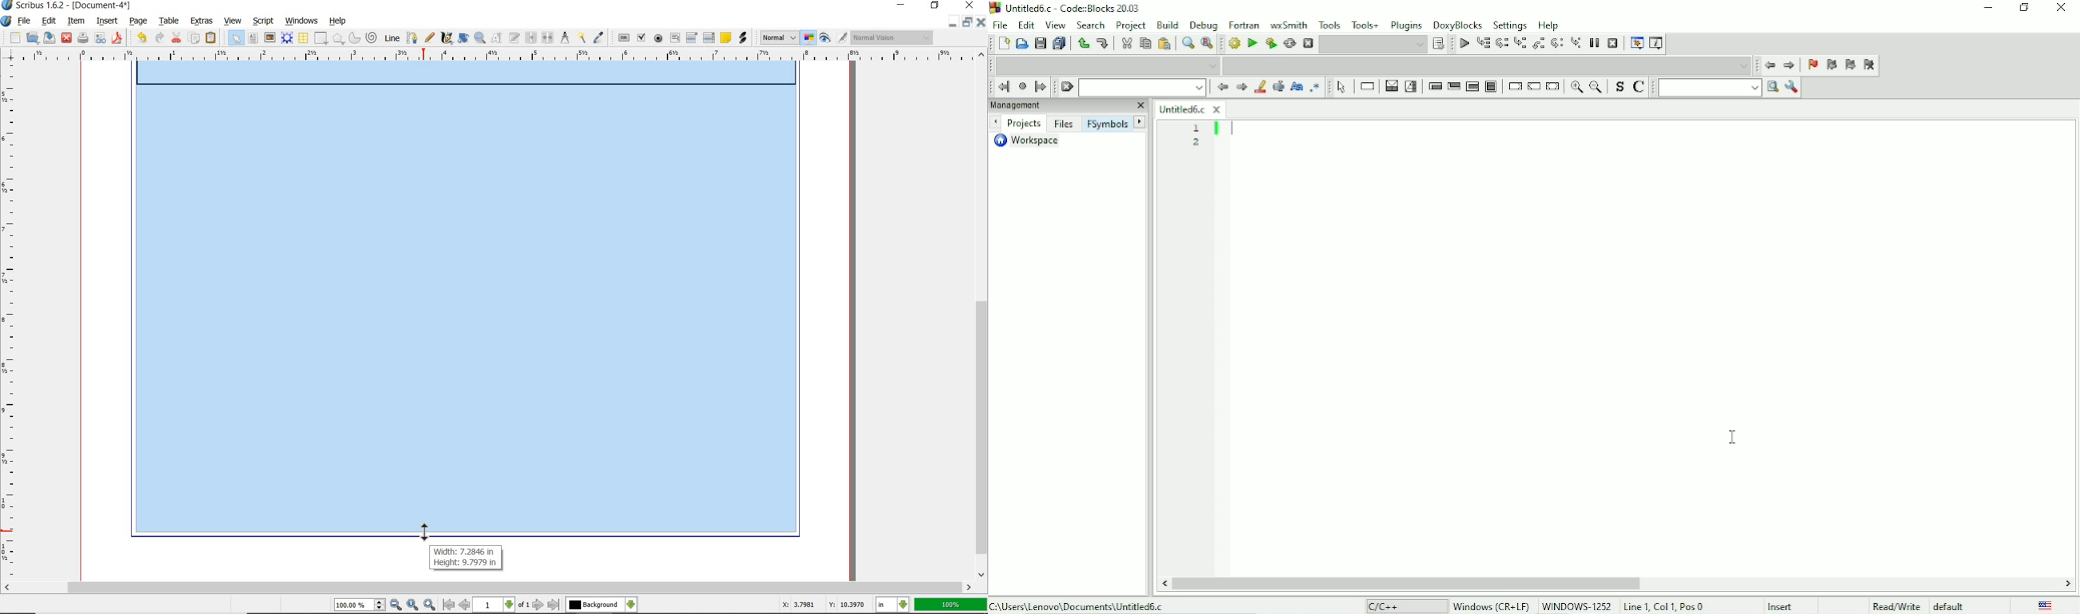 The width and height of the screenshot is (2100, 616). Describe the element at coordinates (446, 38) in the screenshot. I see `calligraphic line` at that location.